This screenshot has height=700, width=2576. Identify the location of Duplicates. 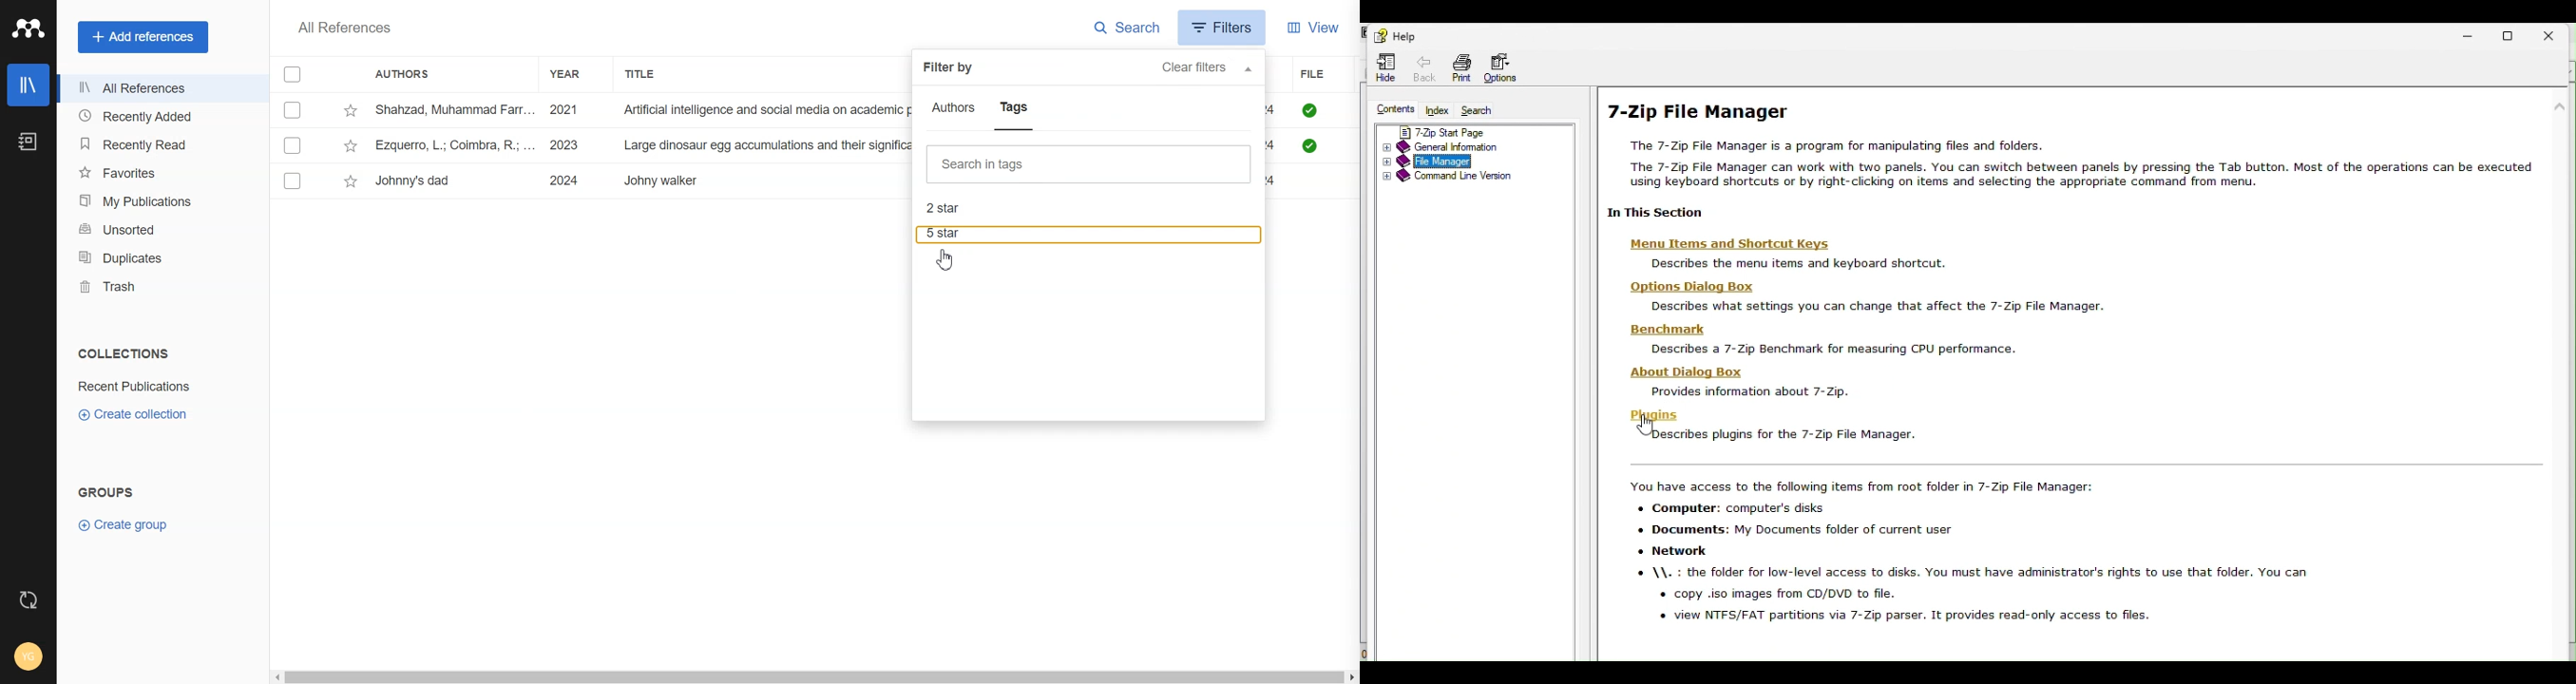
(158, 258).